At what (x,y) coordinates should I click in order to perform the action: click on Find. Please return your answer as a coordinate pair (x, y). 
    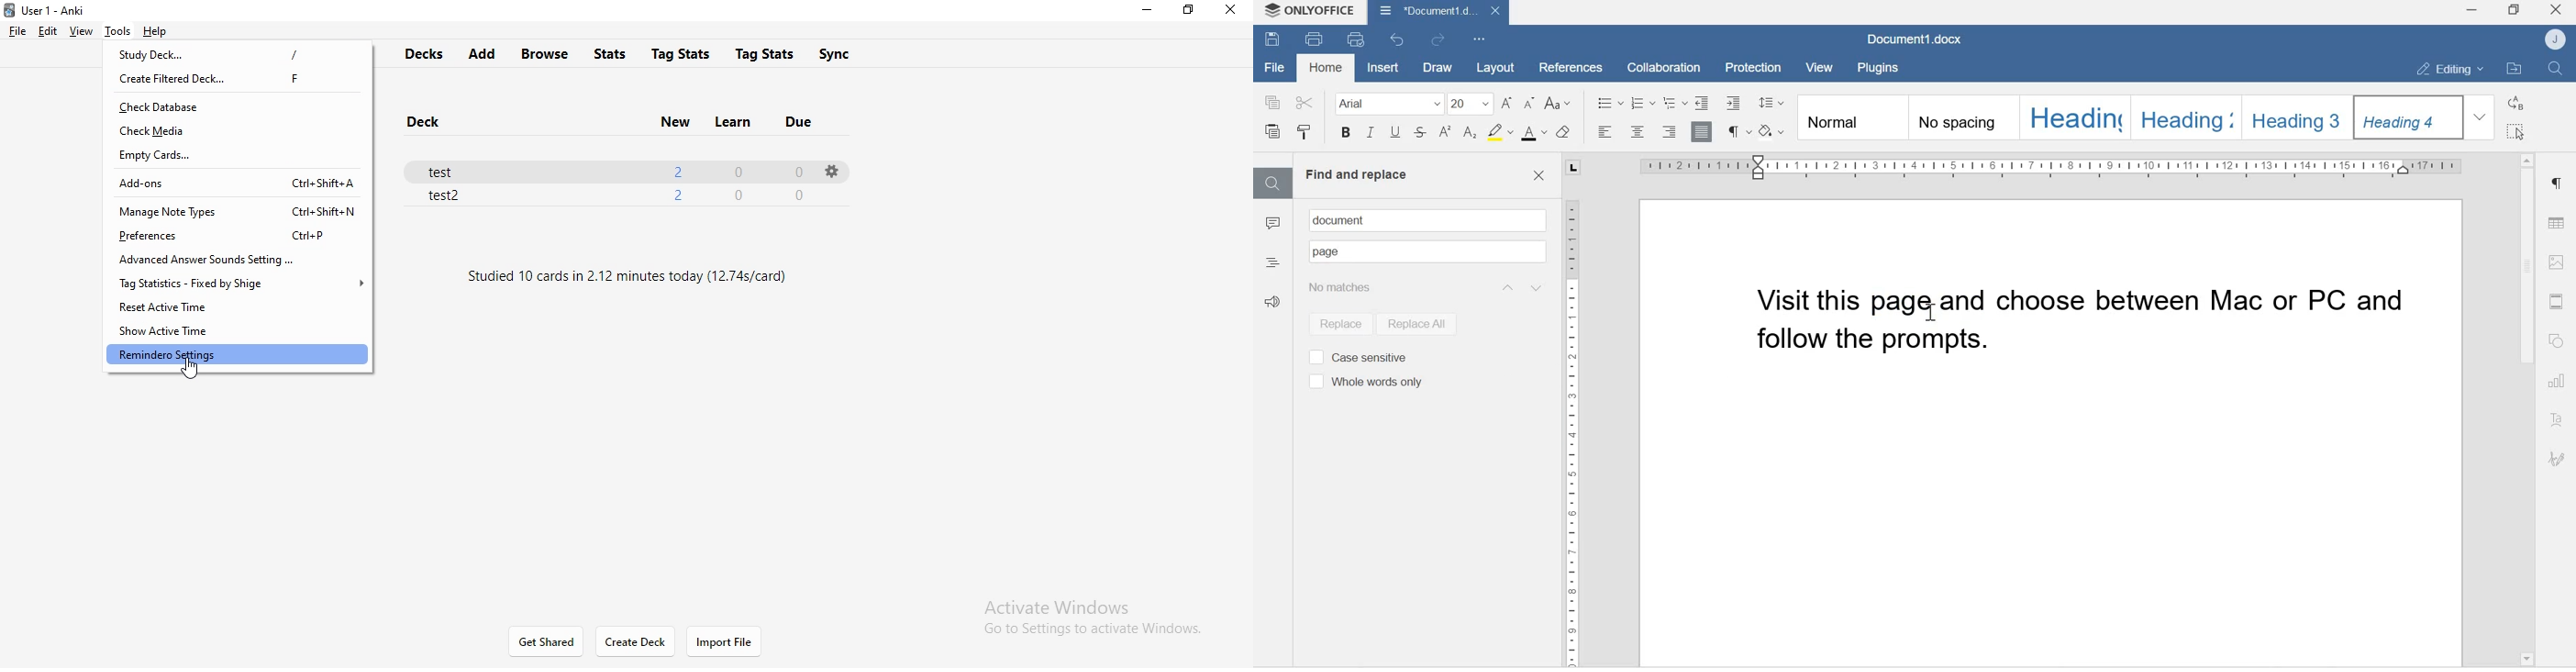
    Looking at the image, I should click on (2558, 69).